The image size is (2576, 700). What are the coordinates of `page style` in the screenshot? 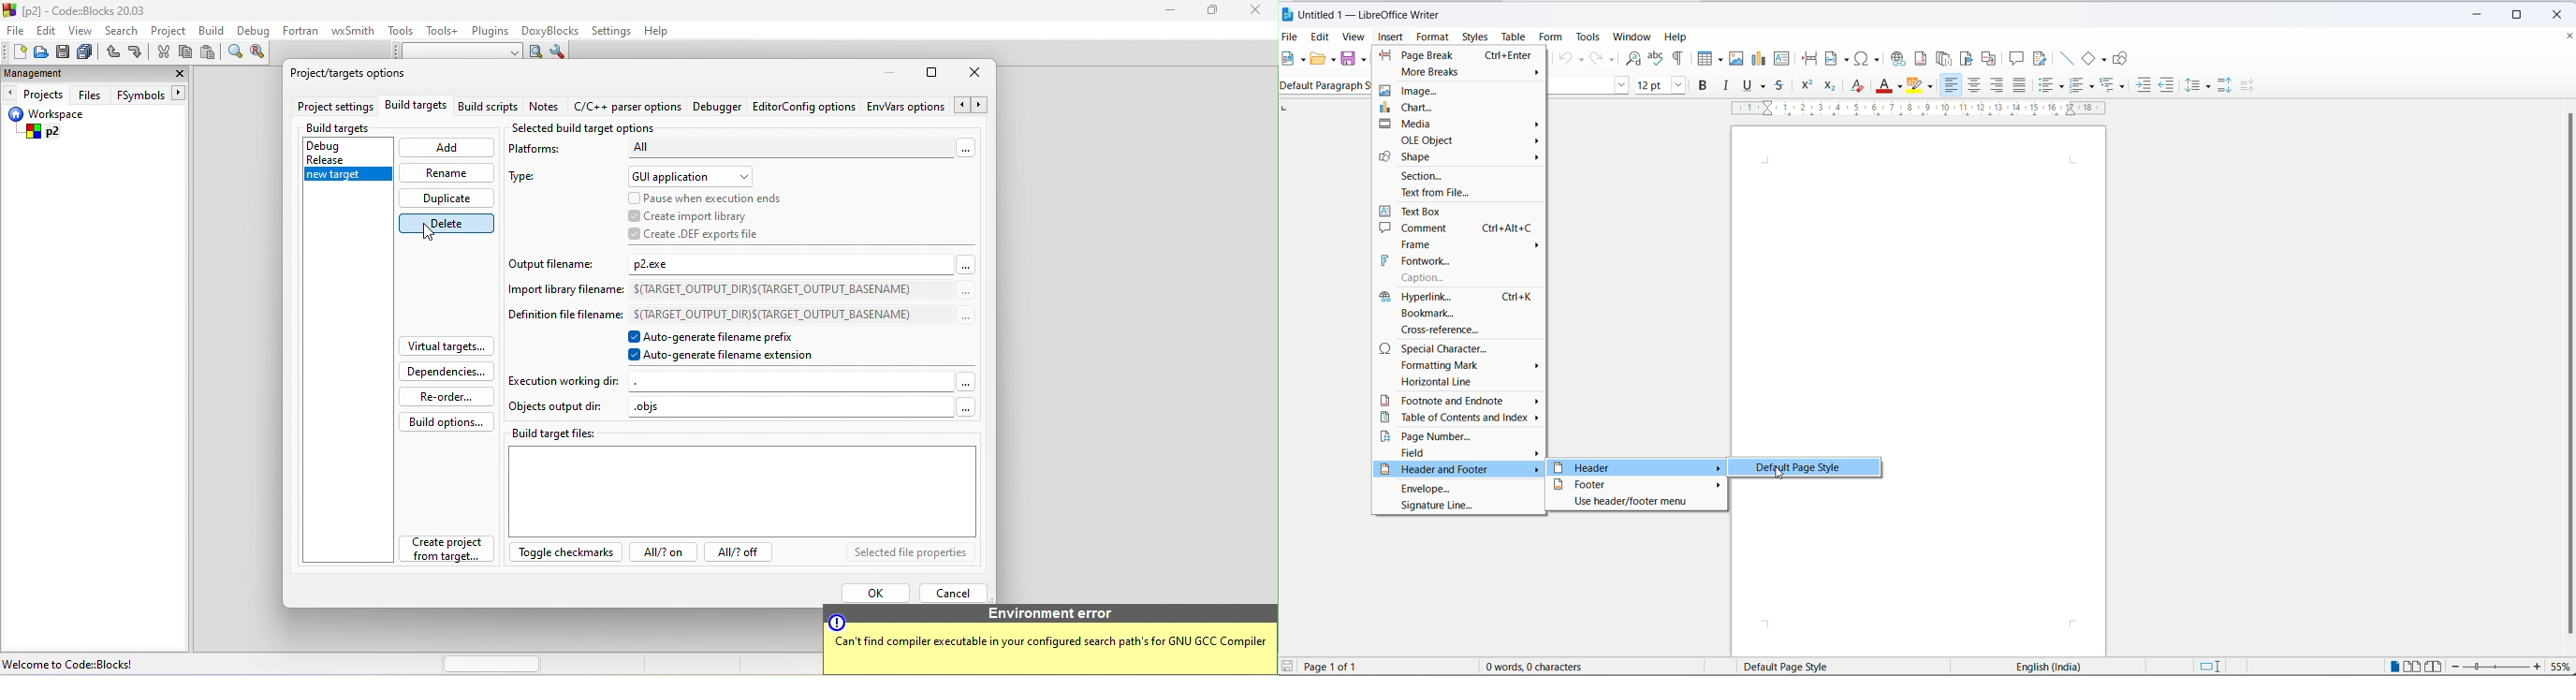 It's located at (1802, 666).